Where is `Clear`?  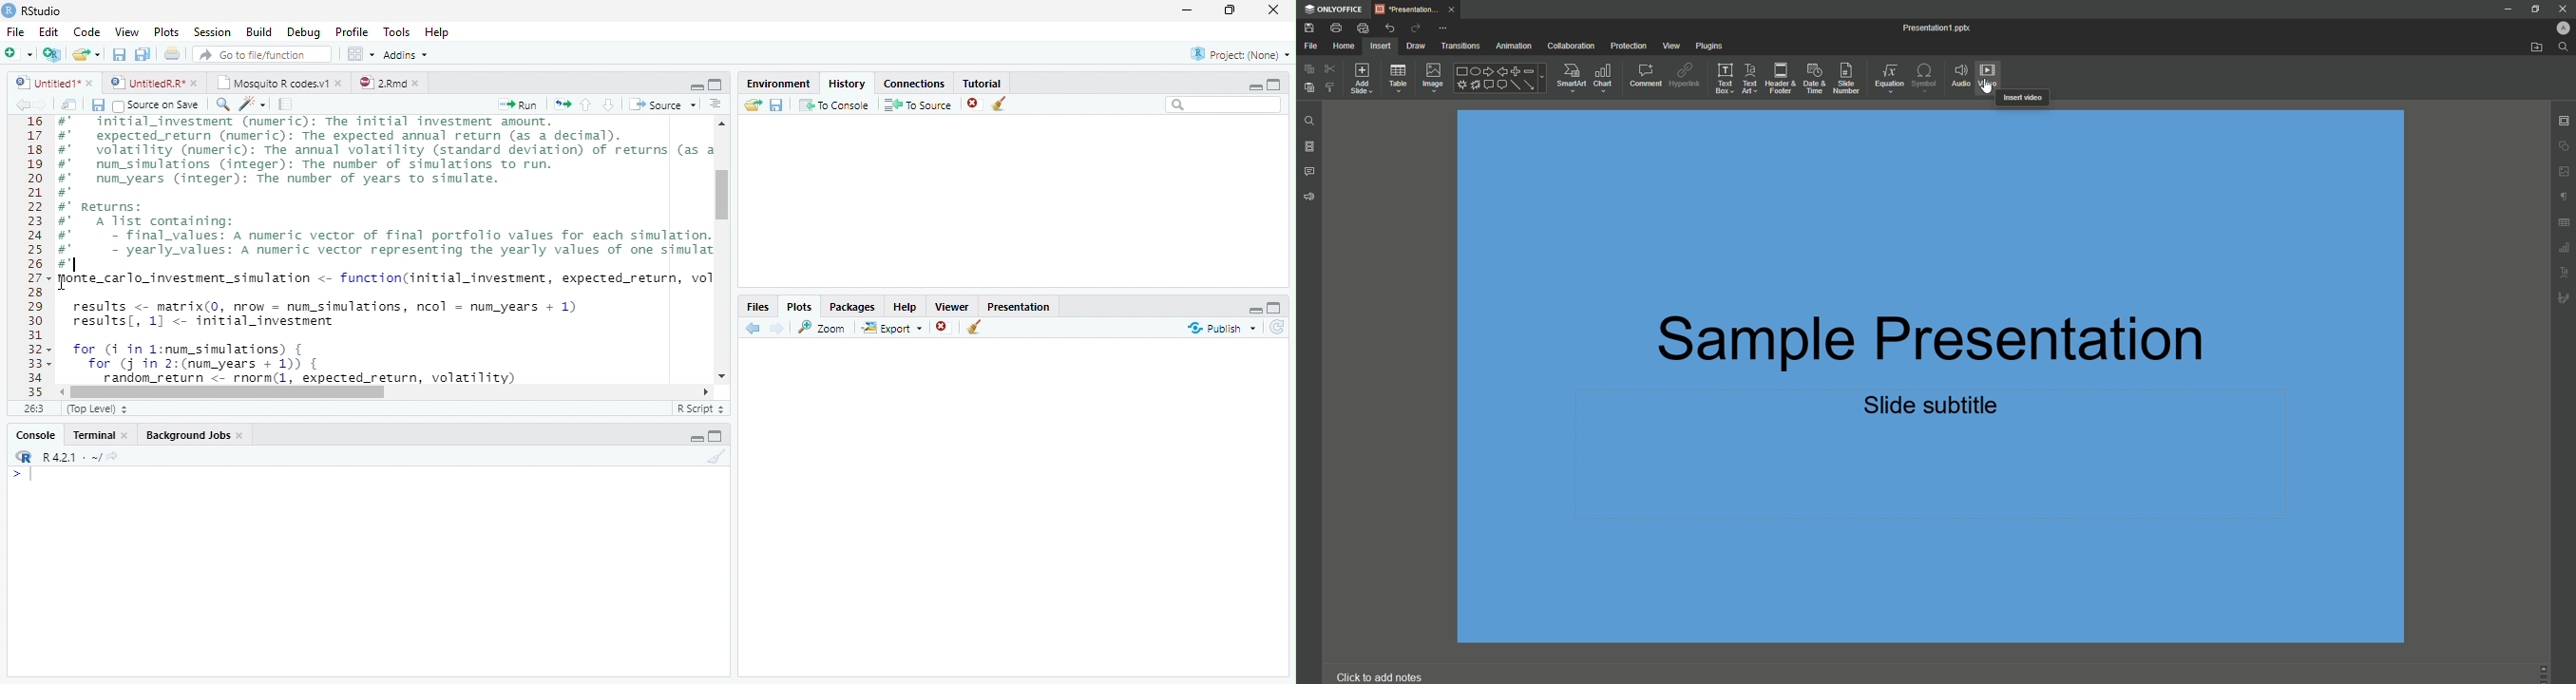 Clear is located at coordinates (1003, 104).